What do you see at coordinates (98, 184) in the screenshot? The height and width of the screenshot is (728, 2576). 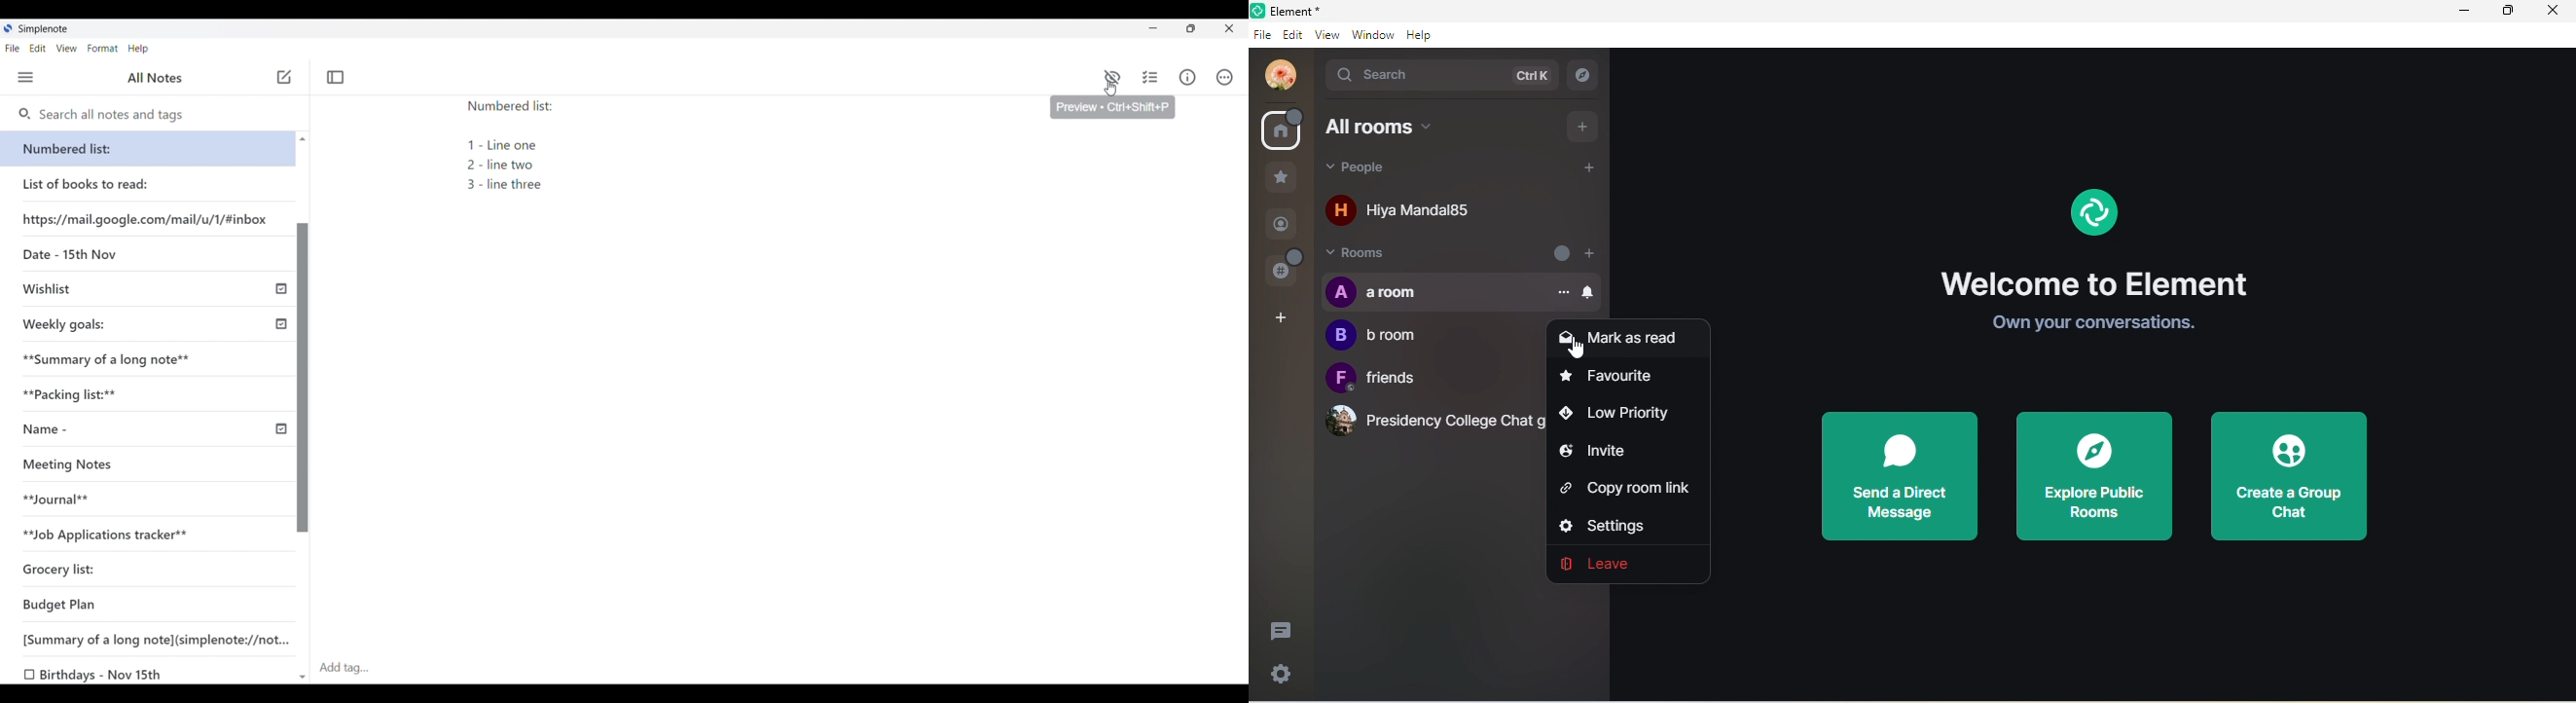 I see `List of books to read:` at bounding box center [98, 184].